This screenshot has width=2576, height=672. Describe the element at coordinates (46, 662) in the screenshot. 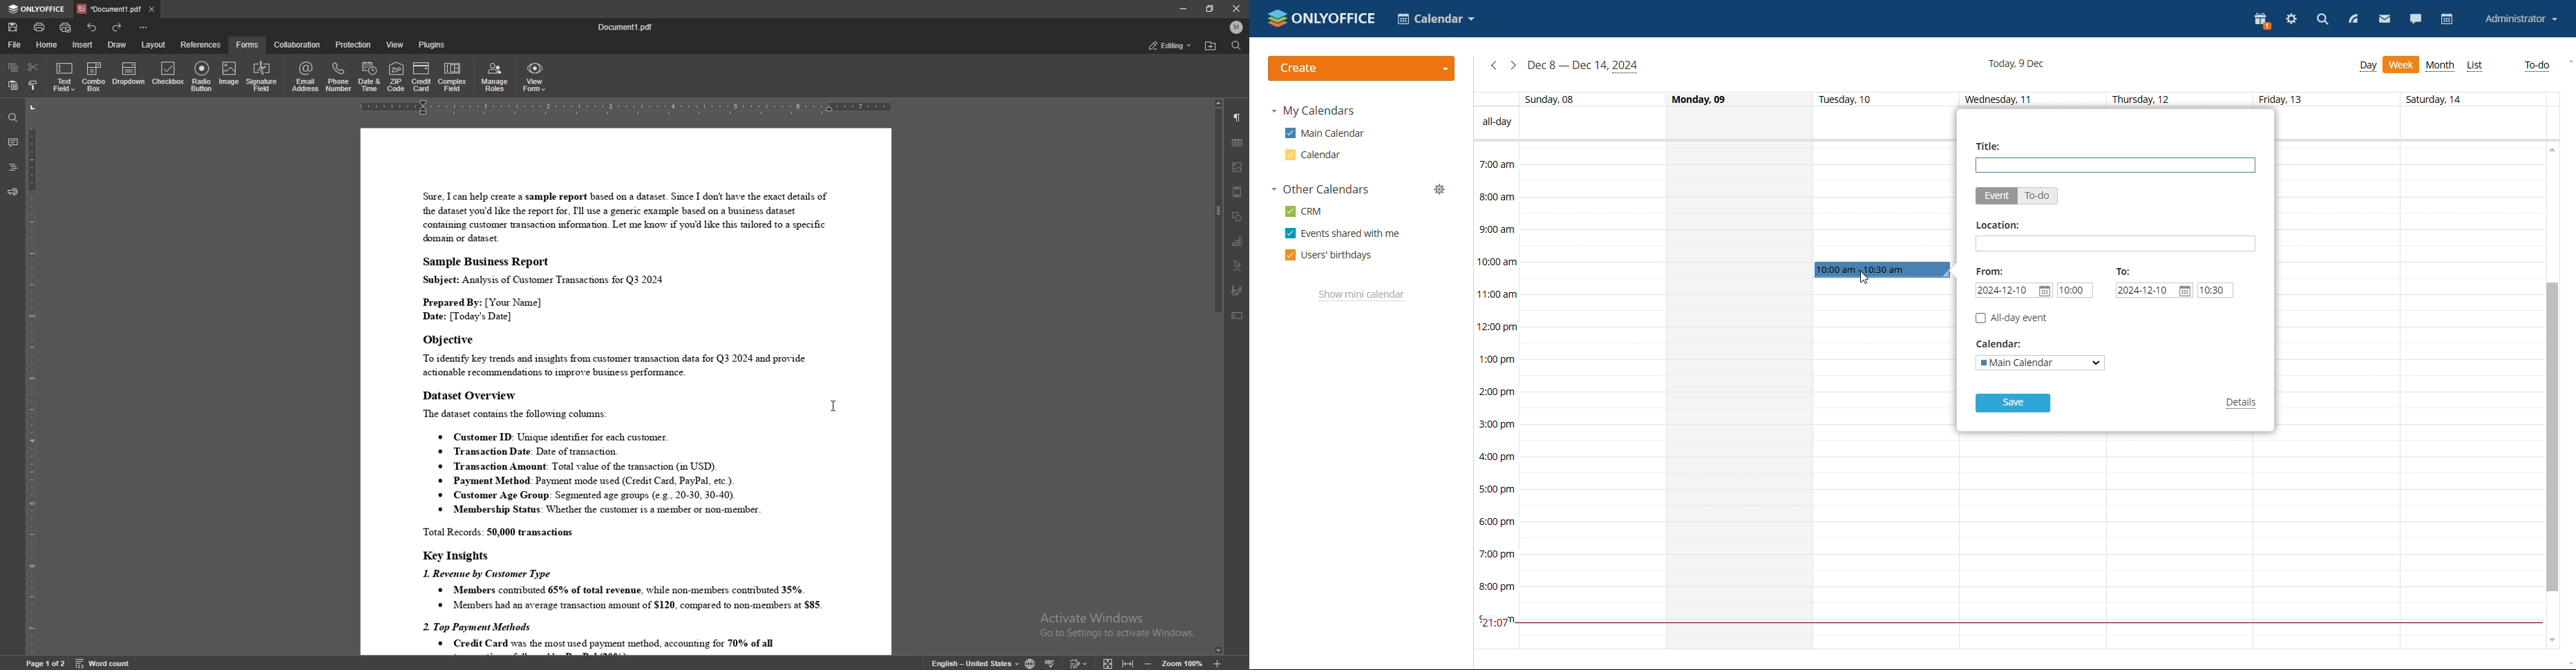

I see `page` at that location.